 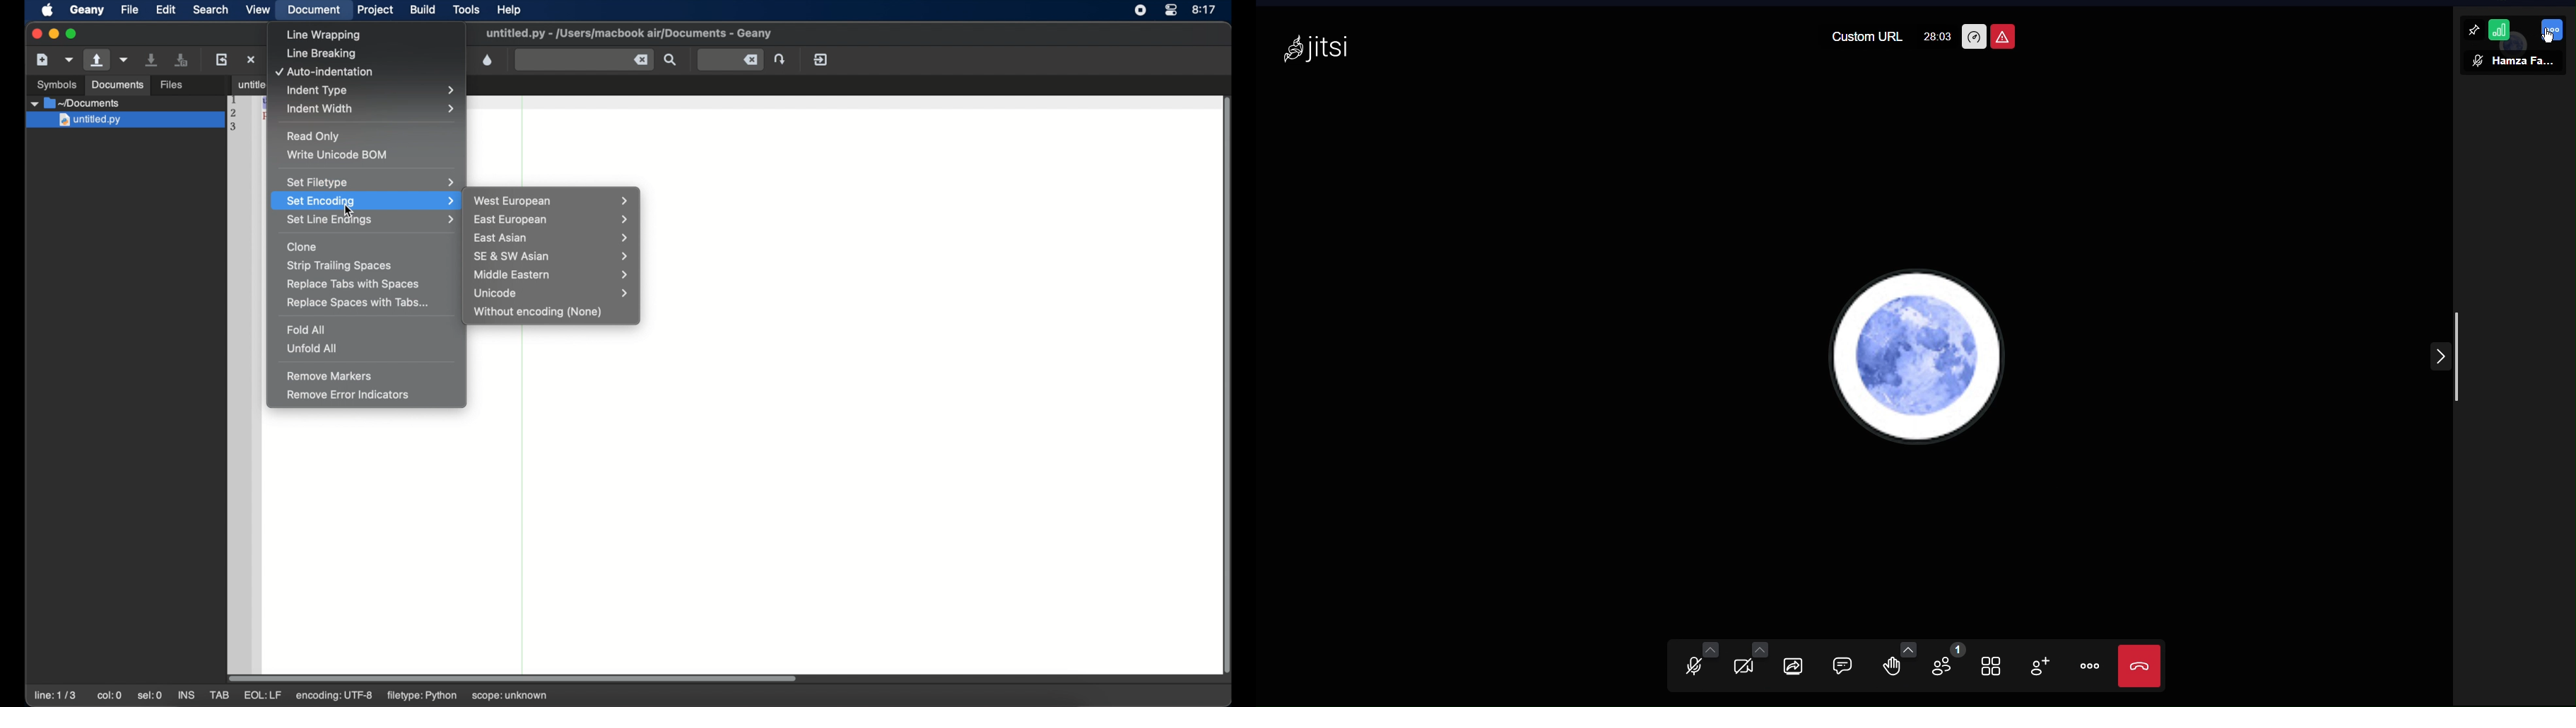 What do you see at coordinates (366, 200) in the screenshot?
I see `set encoding menu highlighted` at bounding box center [366, 200].